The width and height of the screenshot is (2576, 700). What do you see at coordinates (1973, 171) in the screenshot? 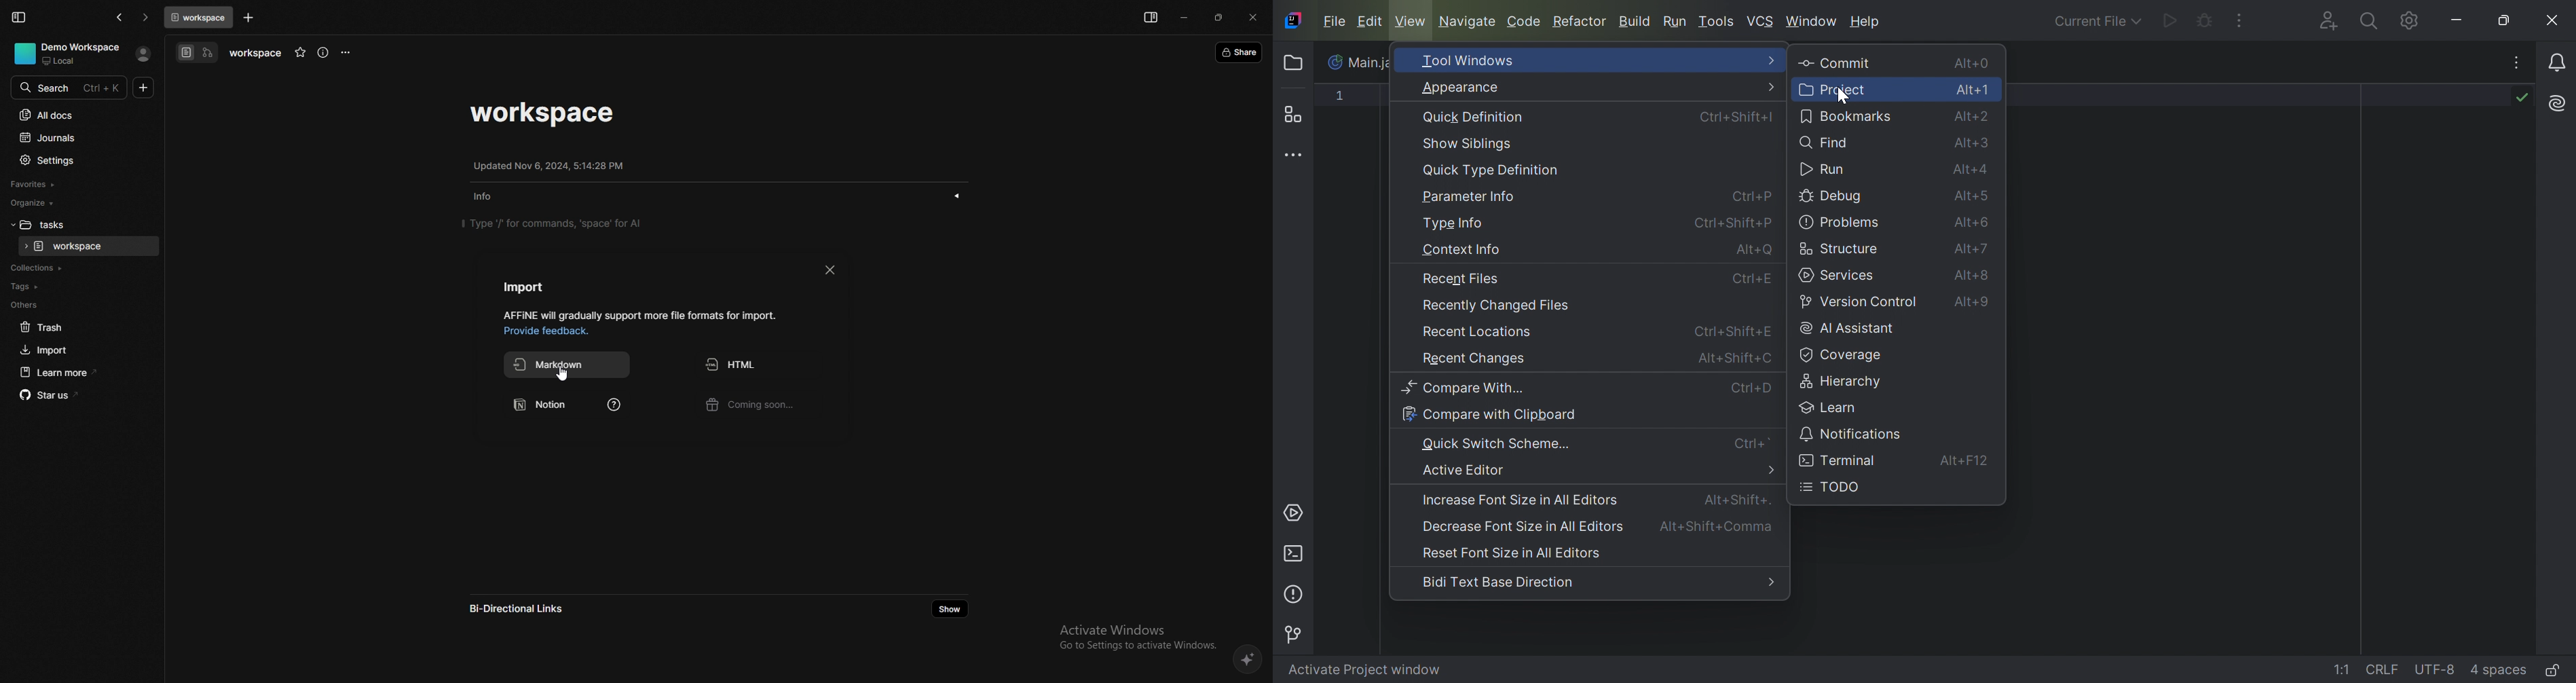
I see `Alt+4` at bounding box center [1973, 171].